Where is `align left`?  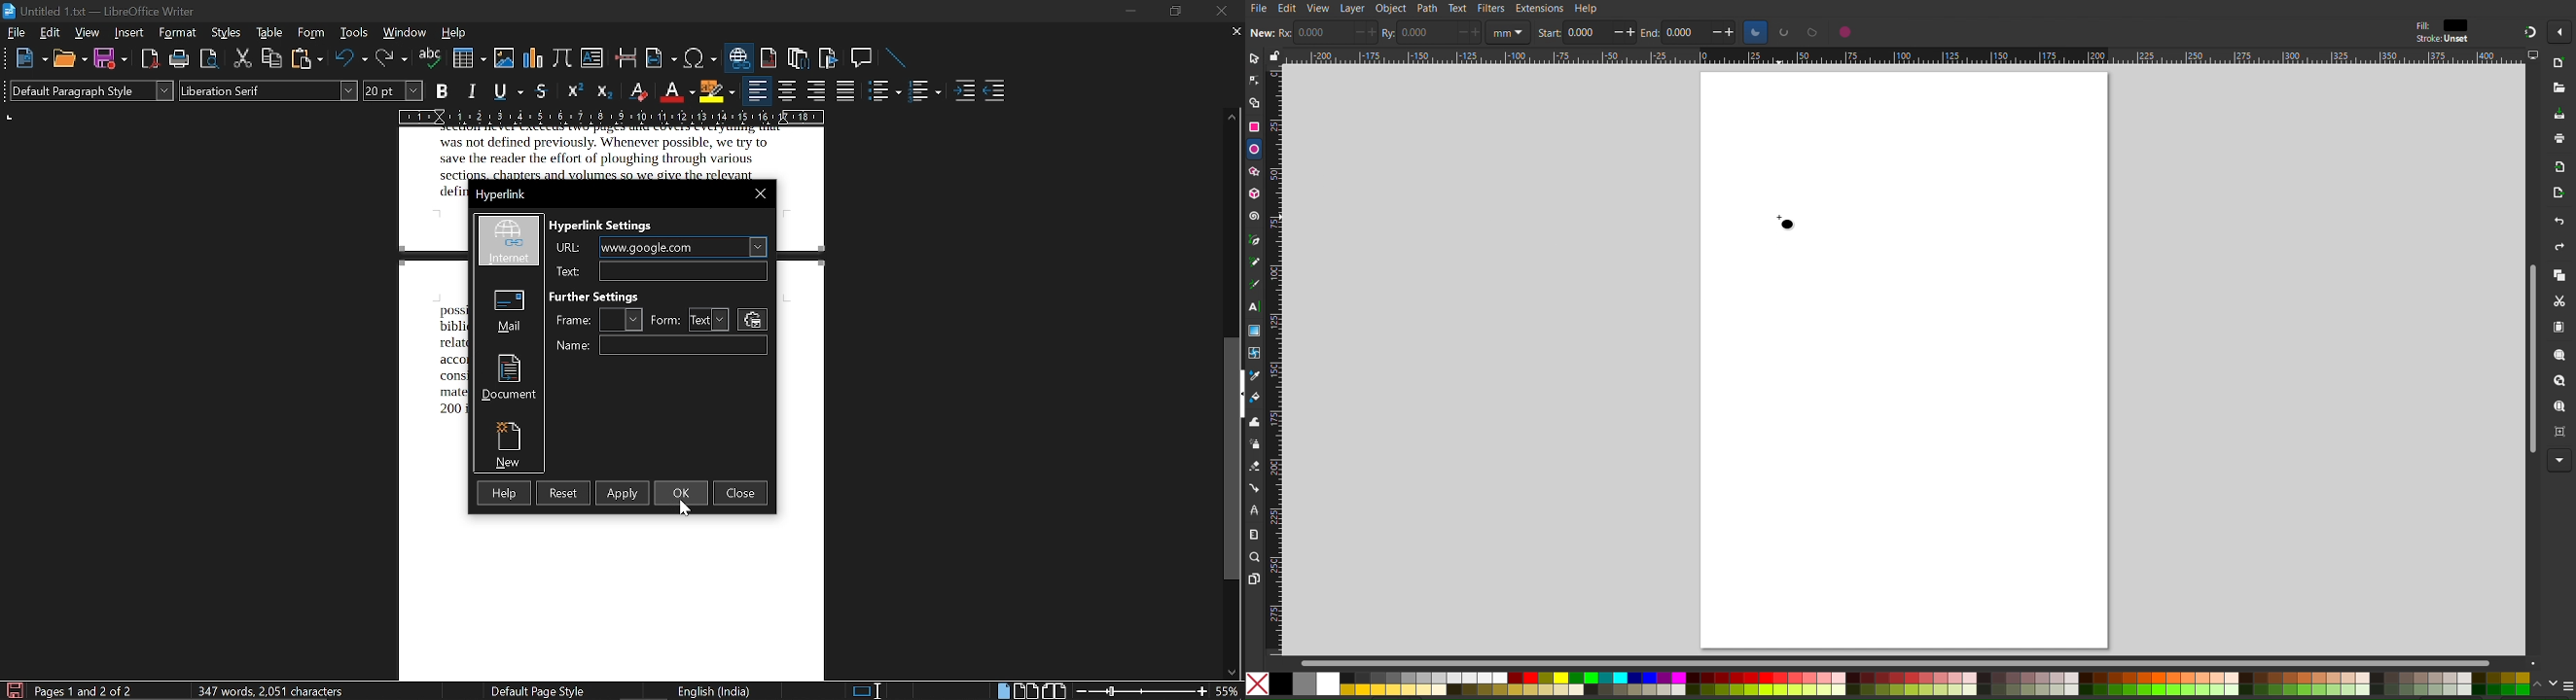 align left is located at coordinates (756, 92).